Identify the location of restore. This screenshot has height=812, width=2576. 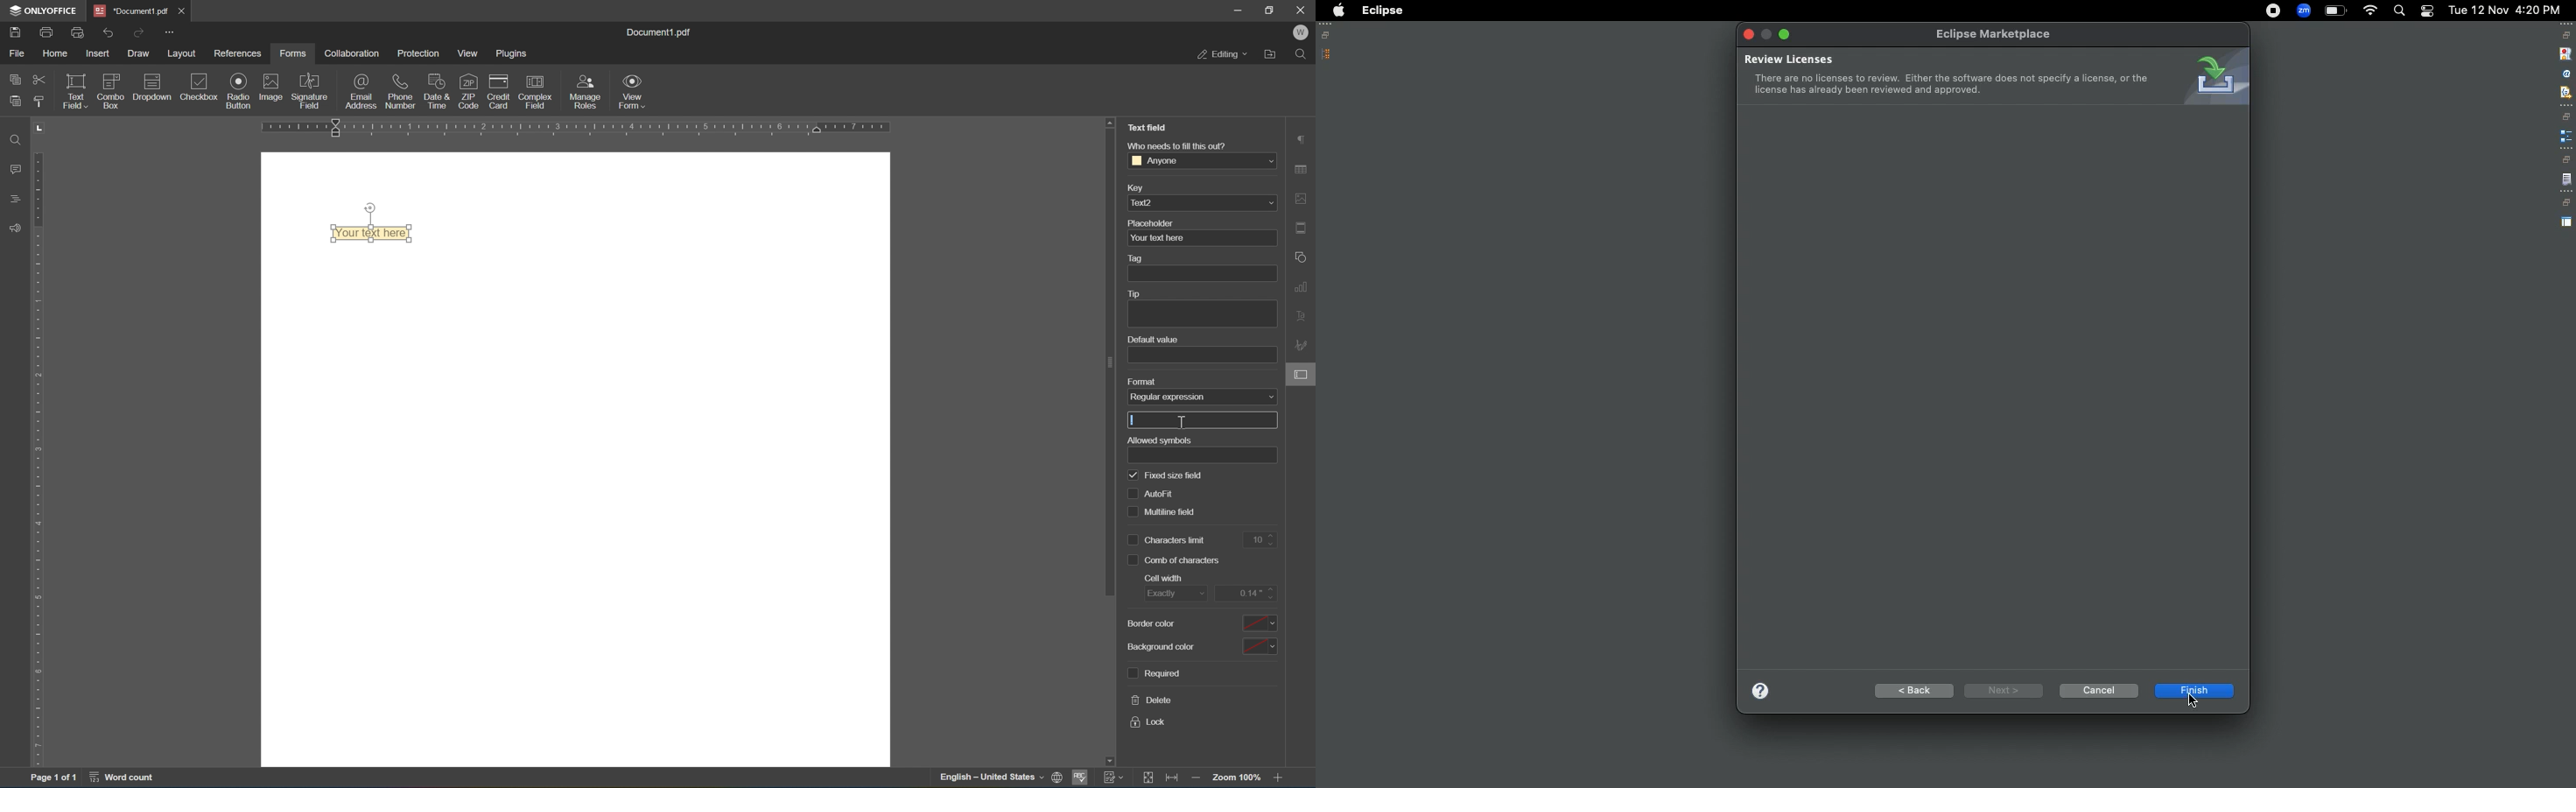
(2567, 116).